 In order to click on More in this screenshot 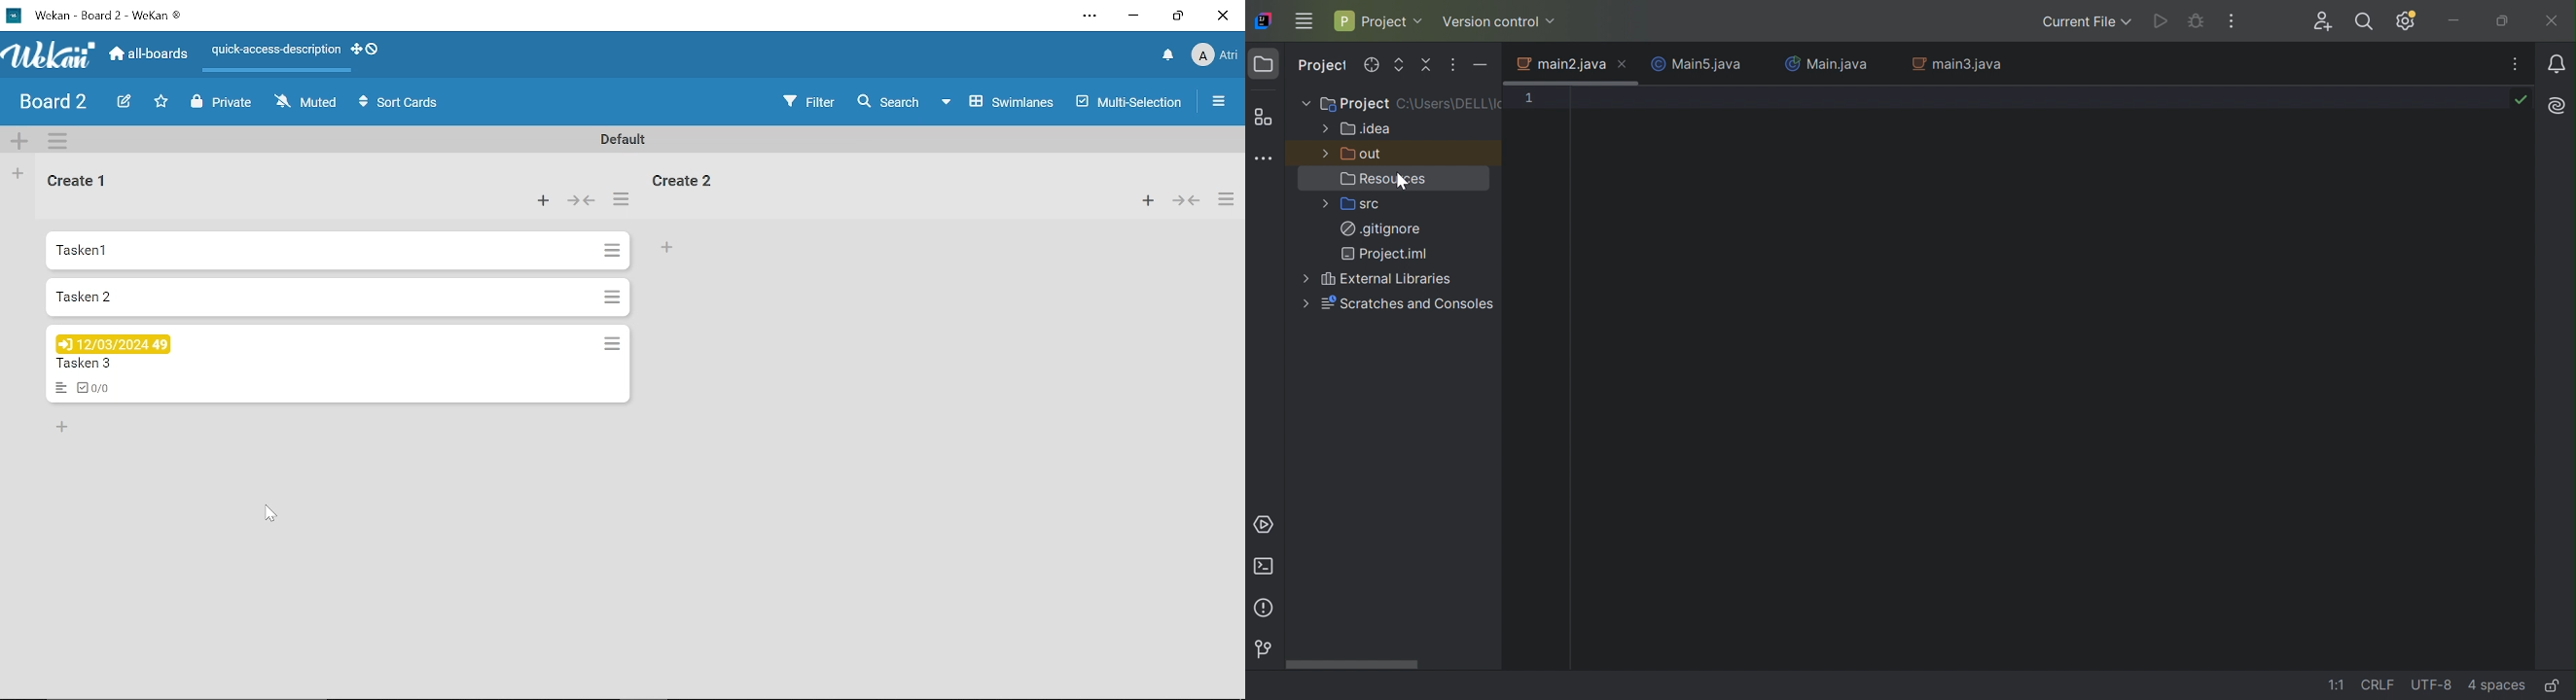, I will do `click(1305, 281)`.